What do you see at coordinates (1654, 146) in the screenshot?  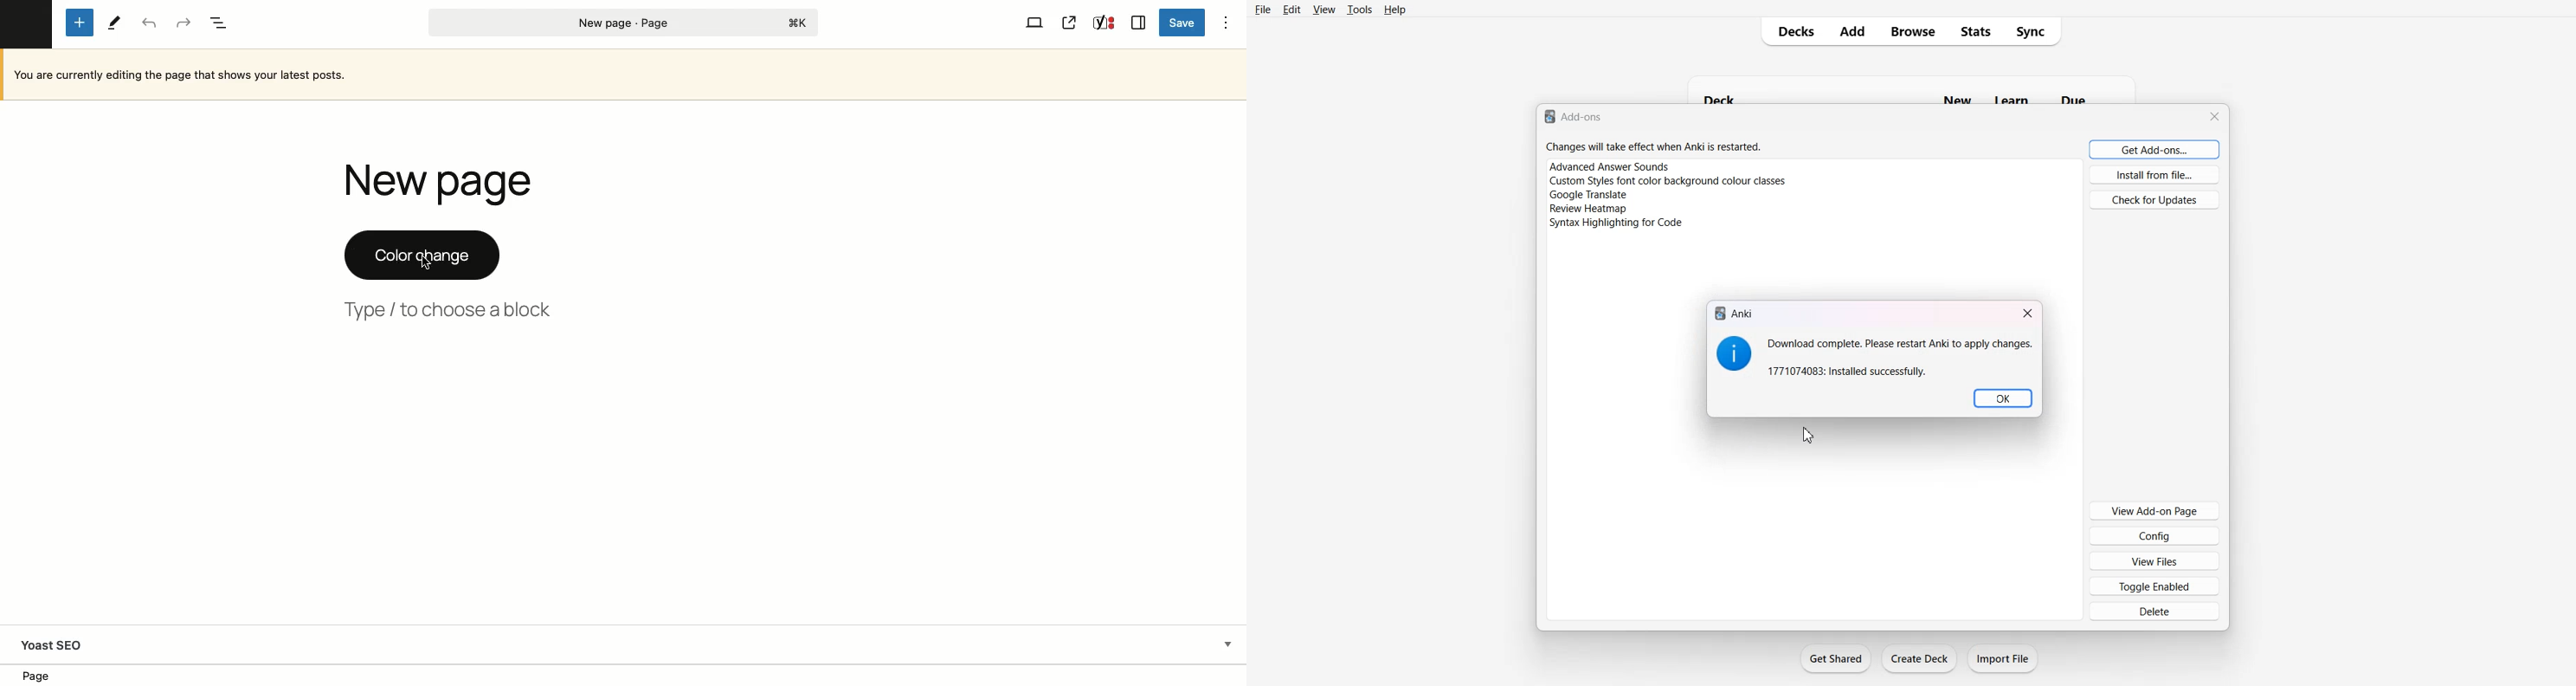 I see `changes will take effect when Anki is restarted.` at bounding box center [1654, 146].